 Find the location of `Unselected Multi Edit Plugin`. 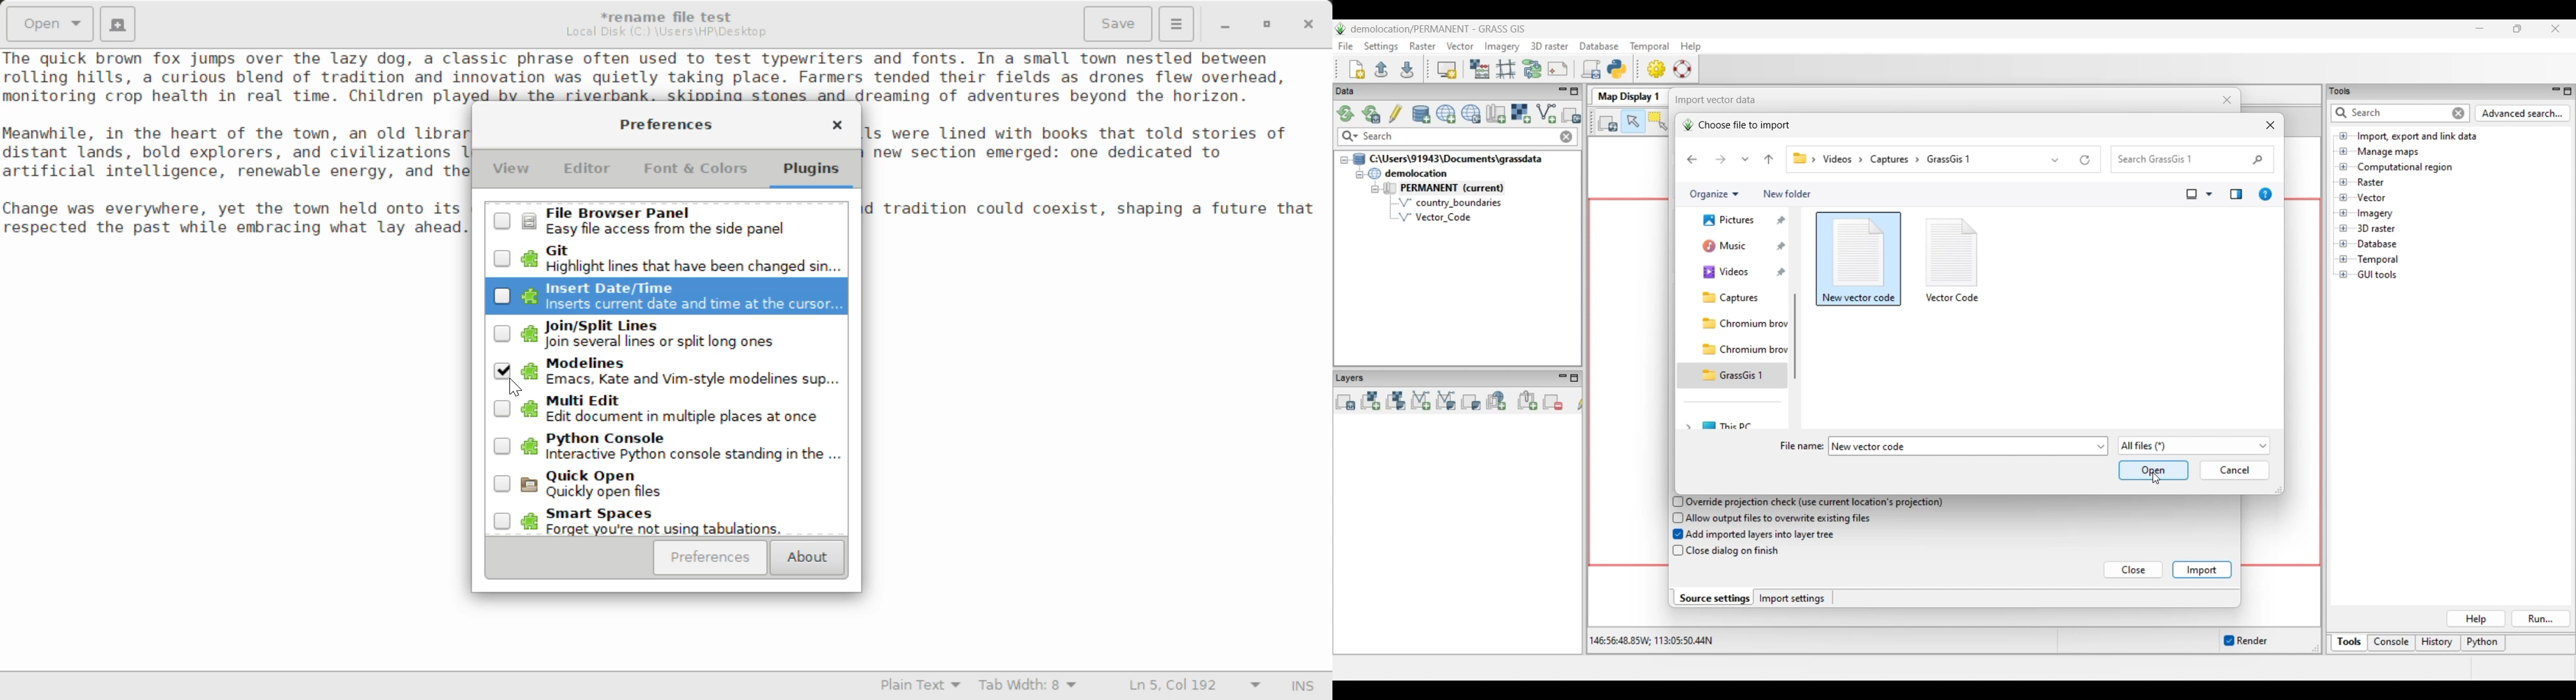

Unselected Multi Edit Plugin is located at coordinates (665, 411).